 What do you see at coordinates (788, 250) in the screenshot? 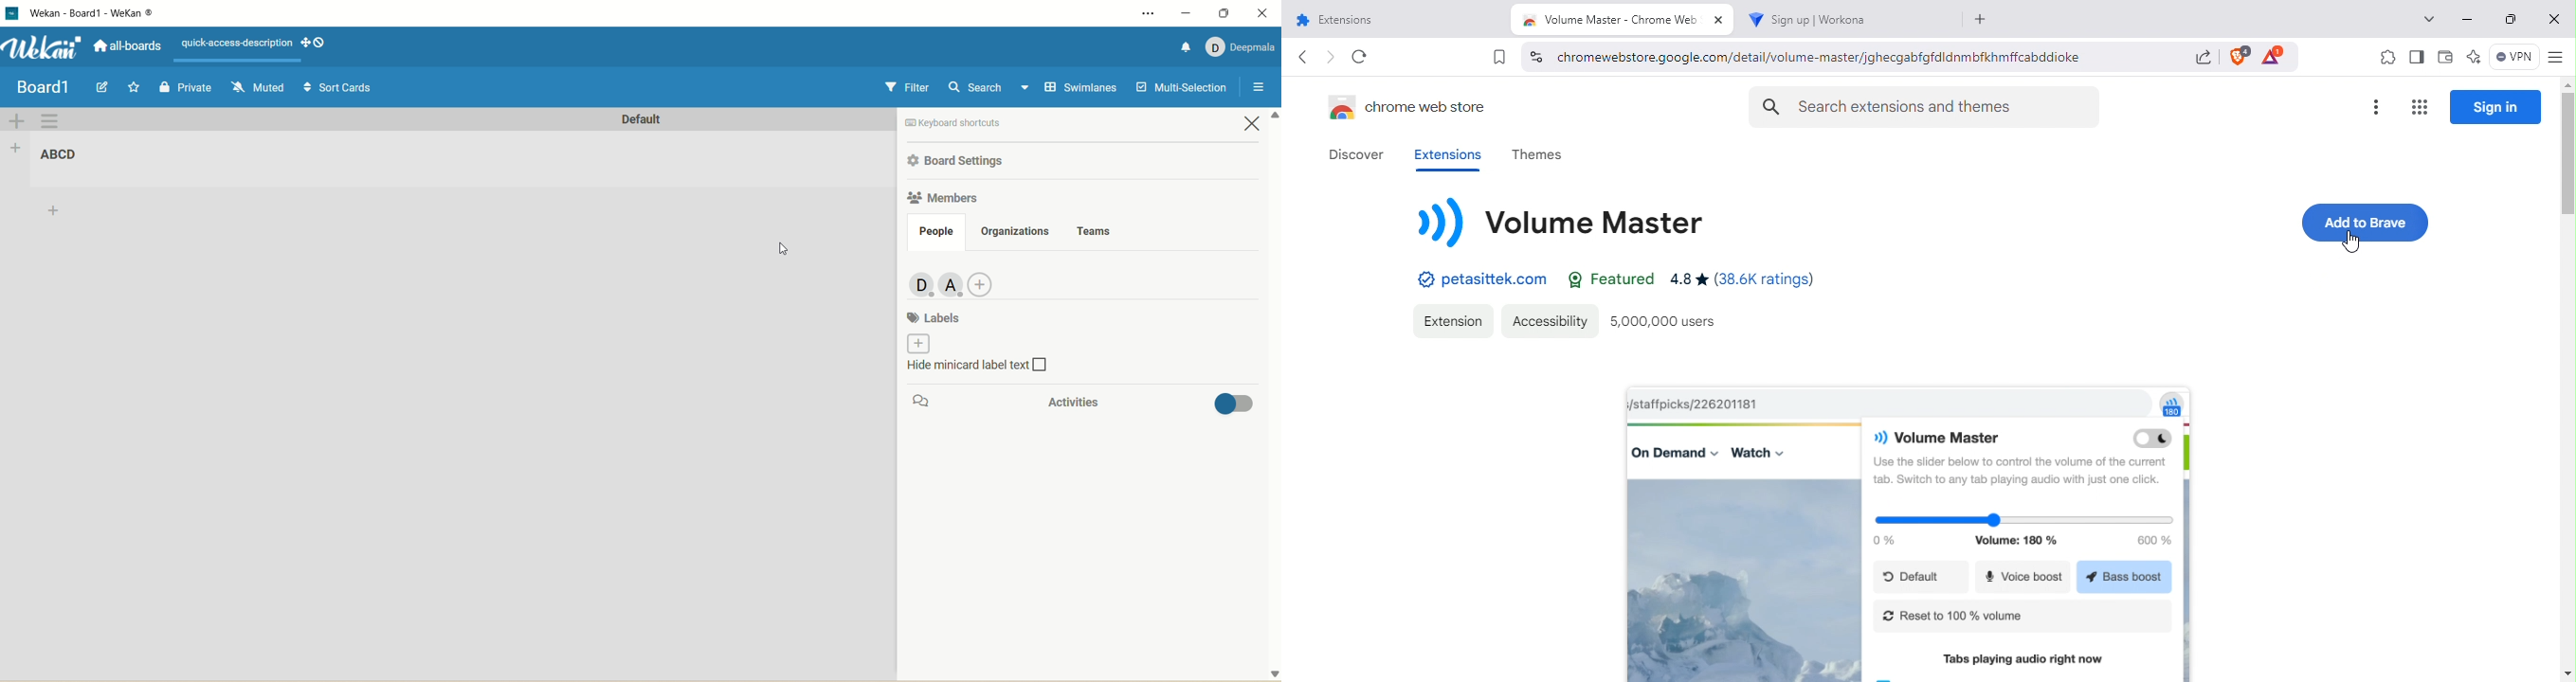
I see `cursor` at bounding box center [788, 250].